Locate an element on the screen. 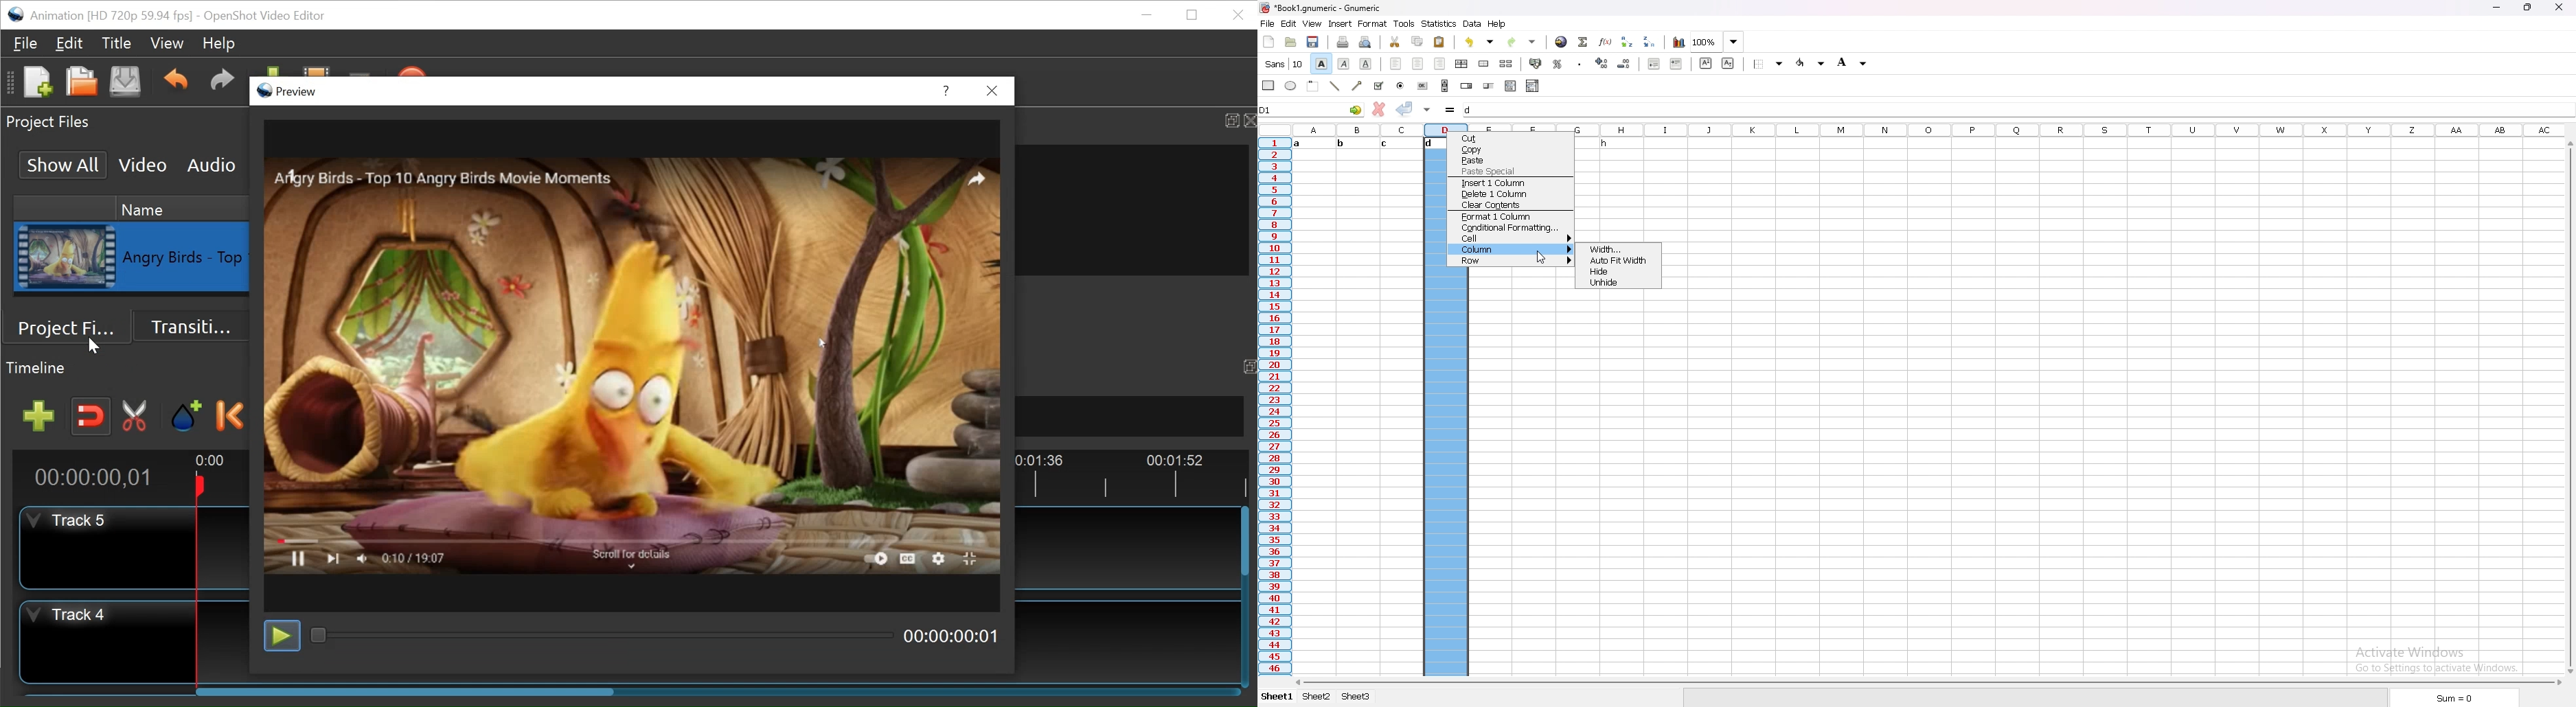 Image resolution: width=2576 pixels, height=728 pixels. cut is located at coordinates (1509, 139).